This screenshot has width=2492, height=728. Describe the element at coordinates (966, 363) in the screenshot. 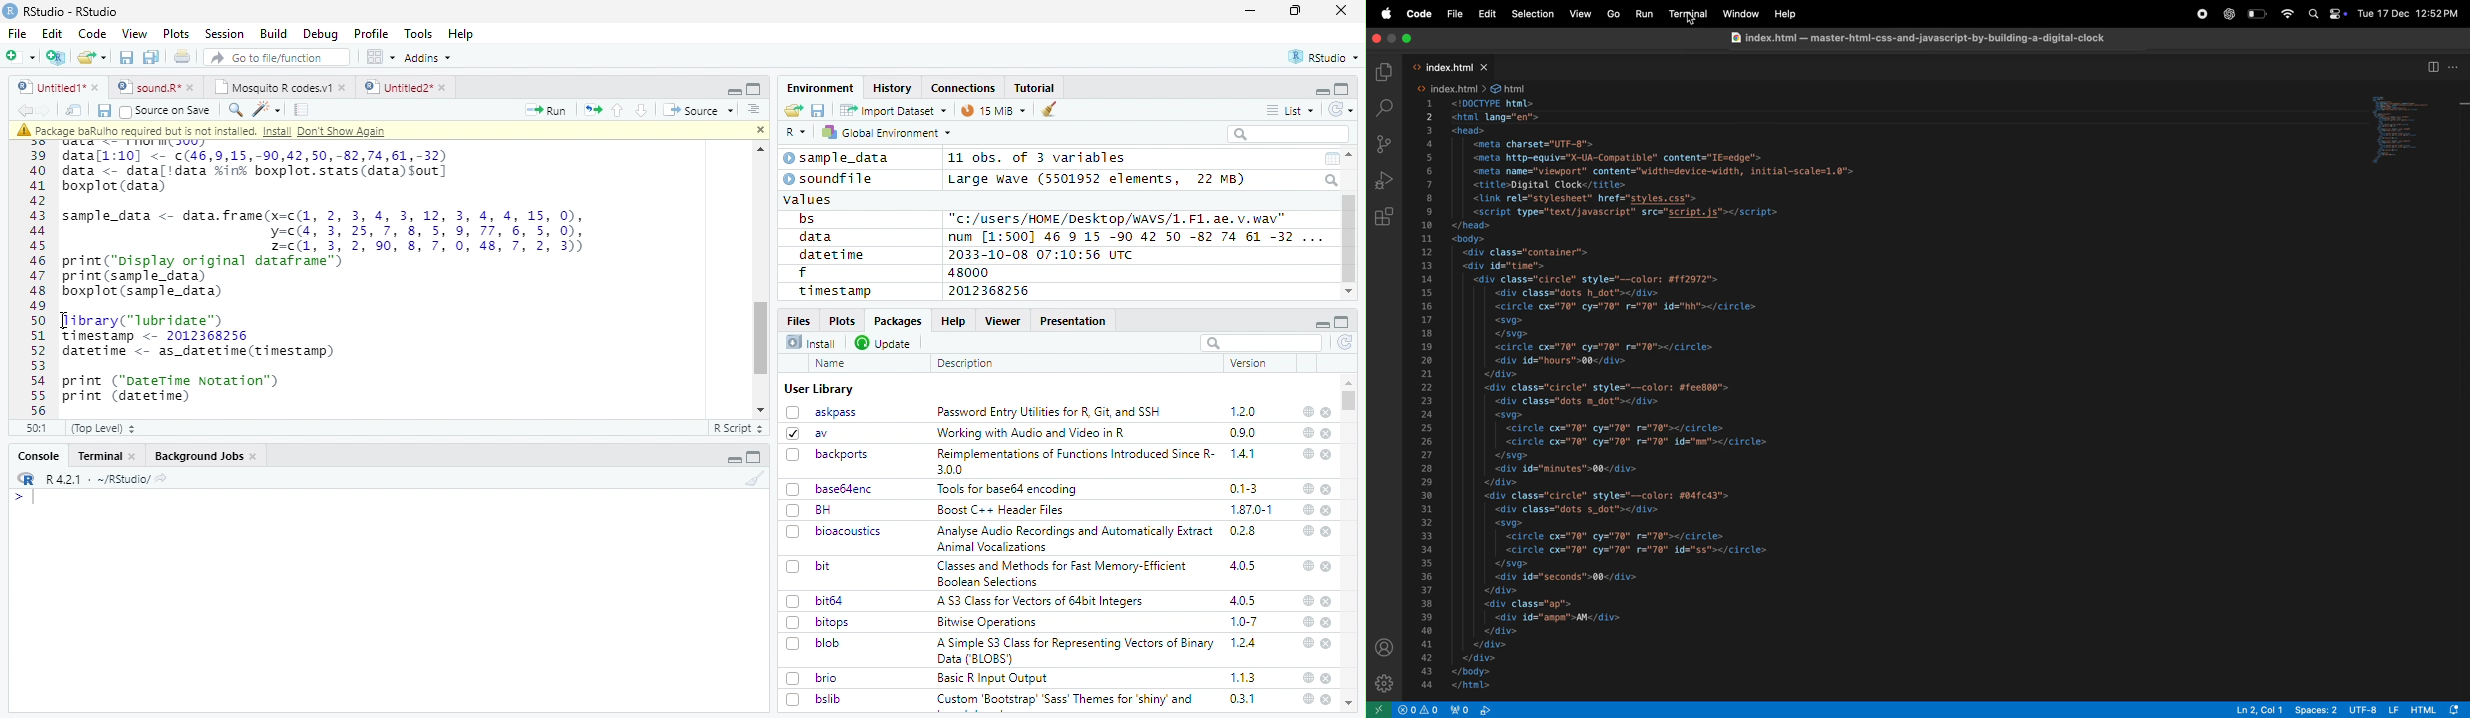

I see `Description` at that location.